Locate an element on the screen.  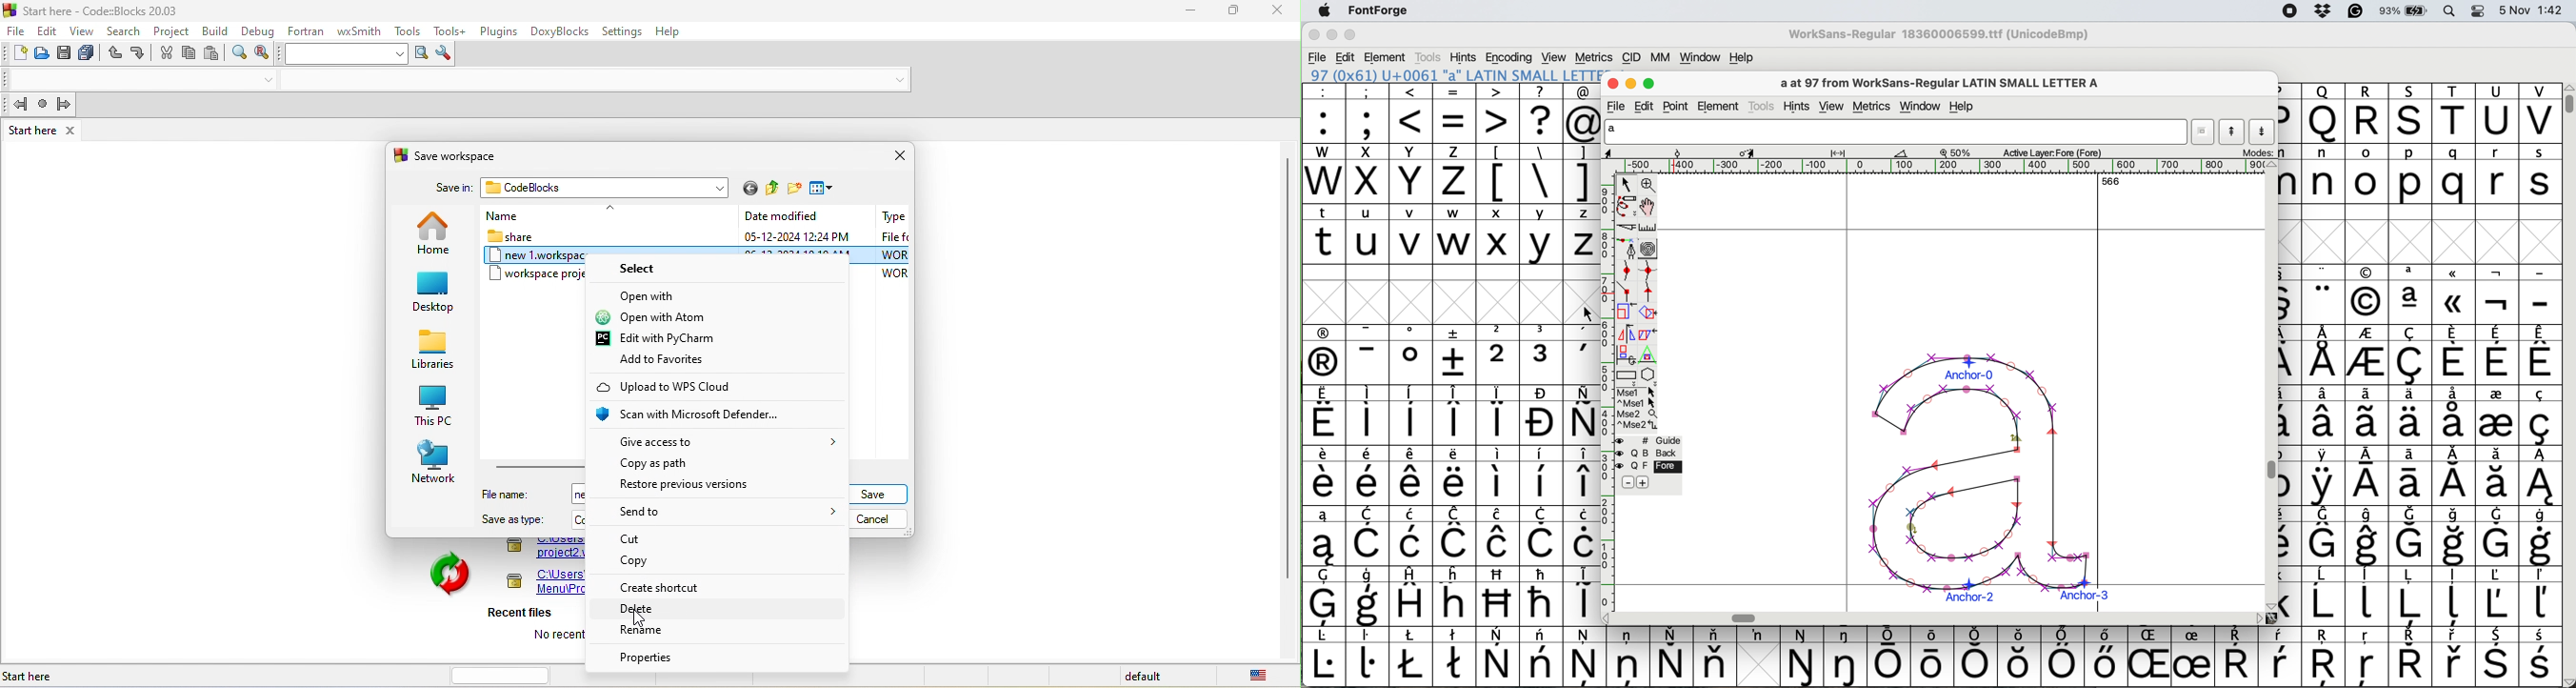
symbol is located at coordinates (2413, 355).